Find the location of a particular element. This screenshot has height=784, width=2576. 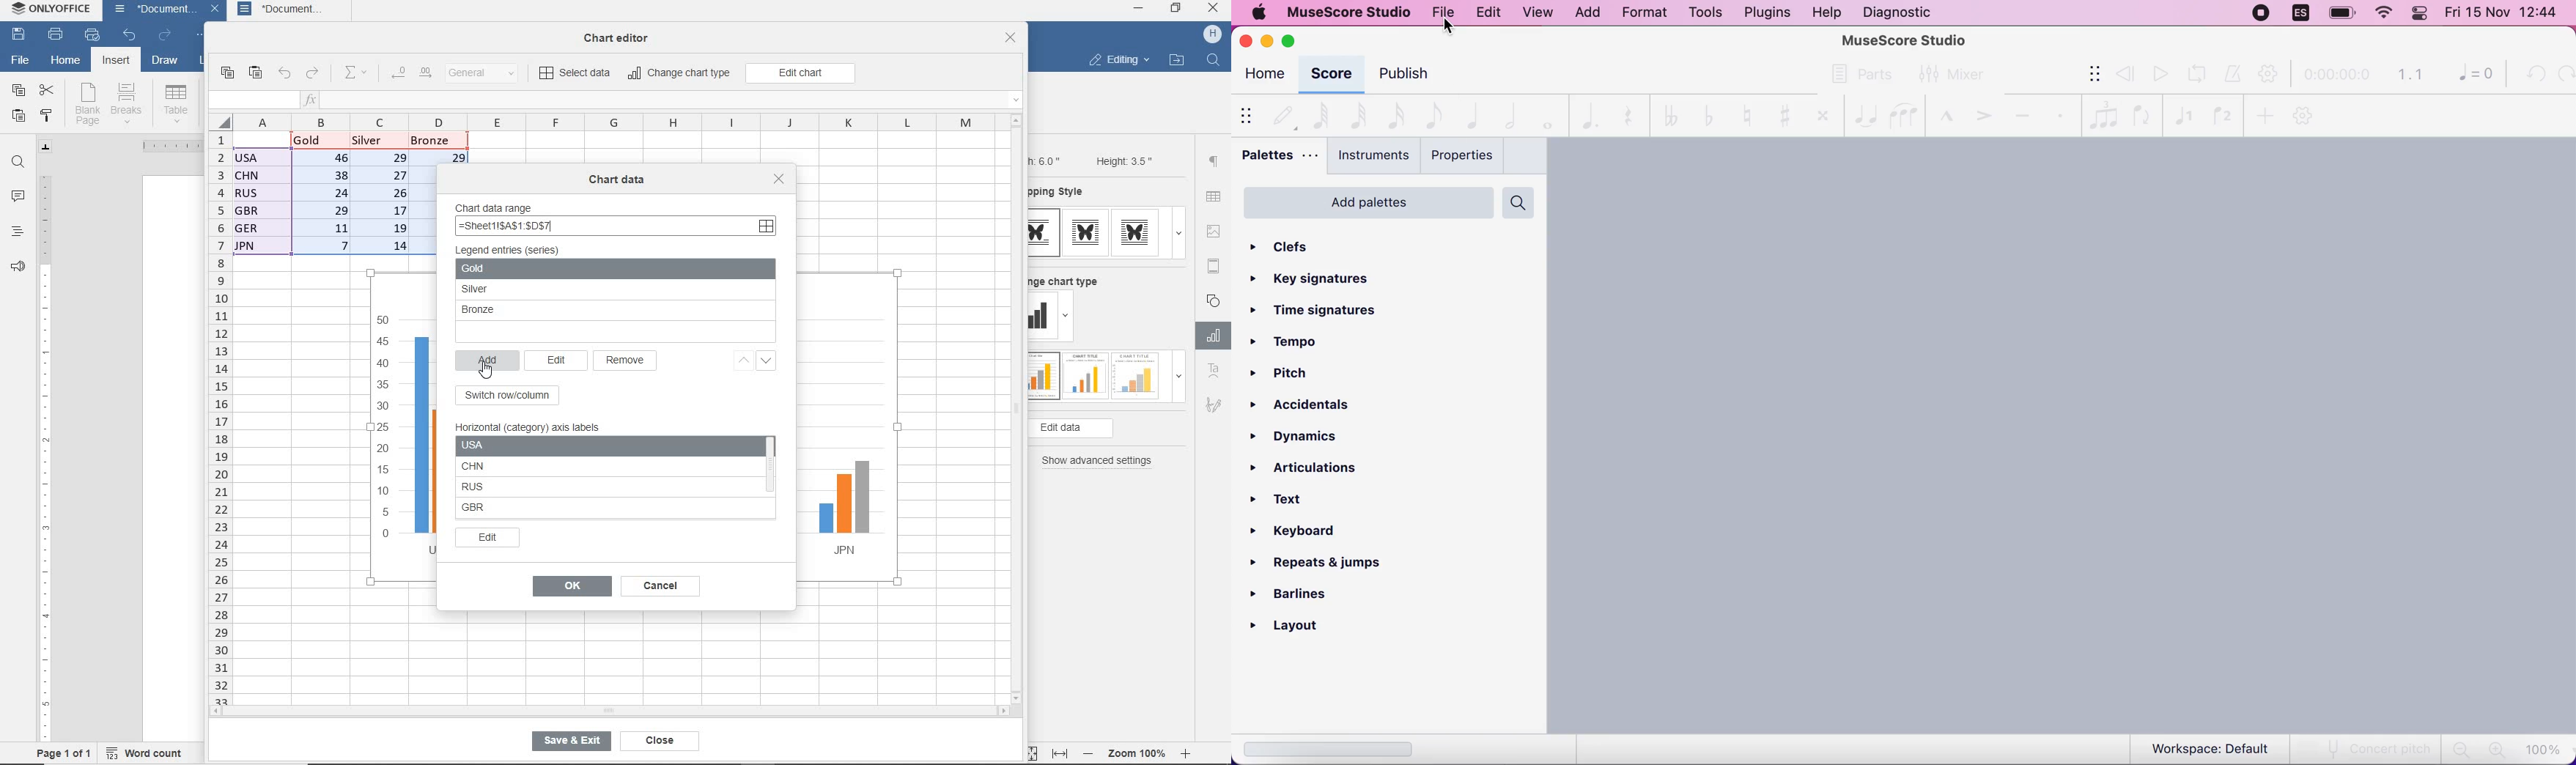

Fri 15 Nov 12:44 is located at coordinates (2505, 14).